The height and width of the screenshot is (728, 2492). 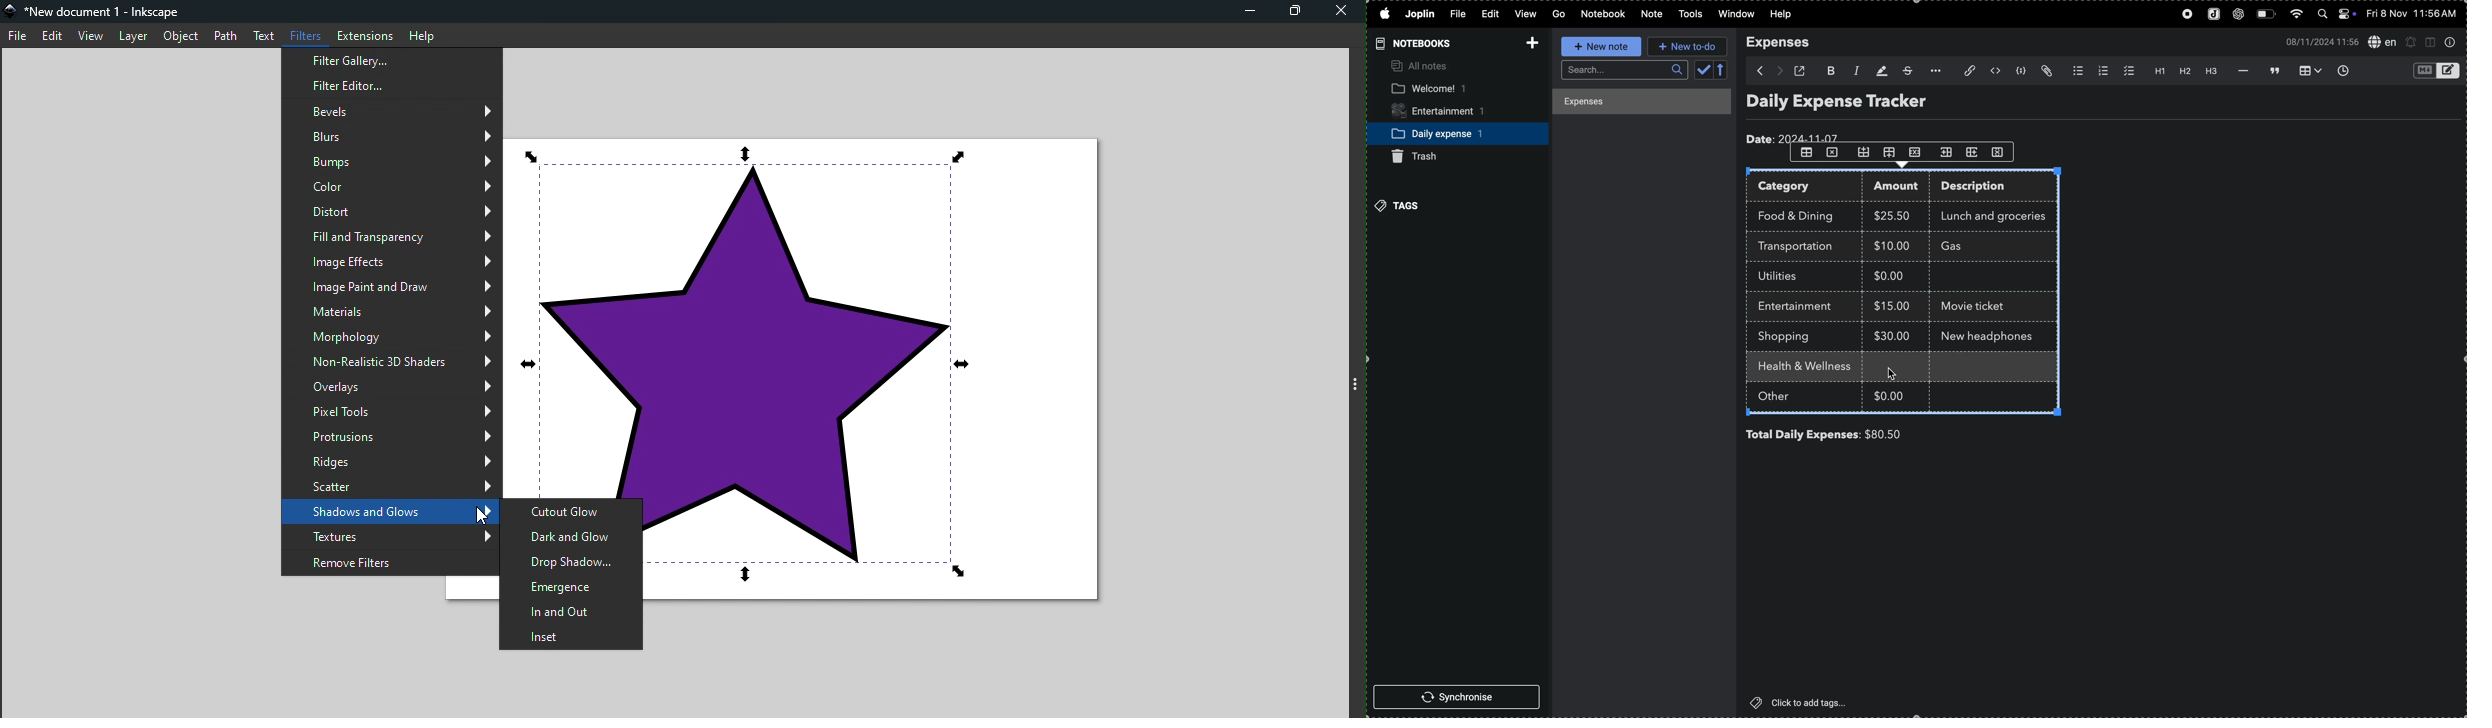 I want to click on date, so click(x=1795, y=136).